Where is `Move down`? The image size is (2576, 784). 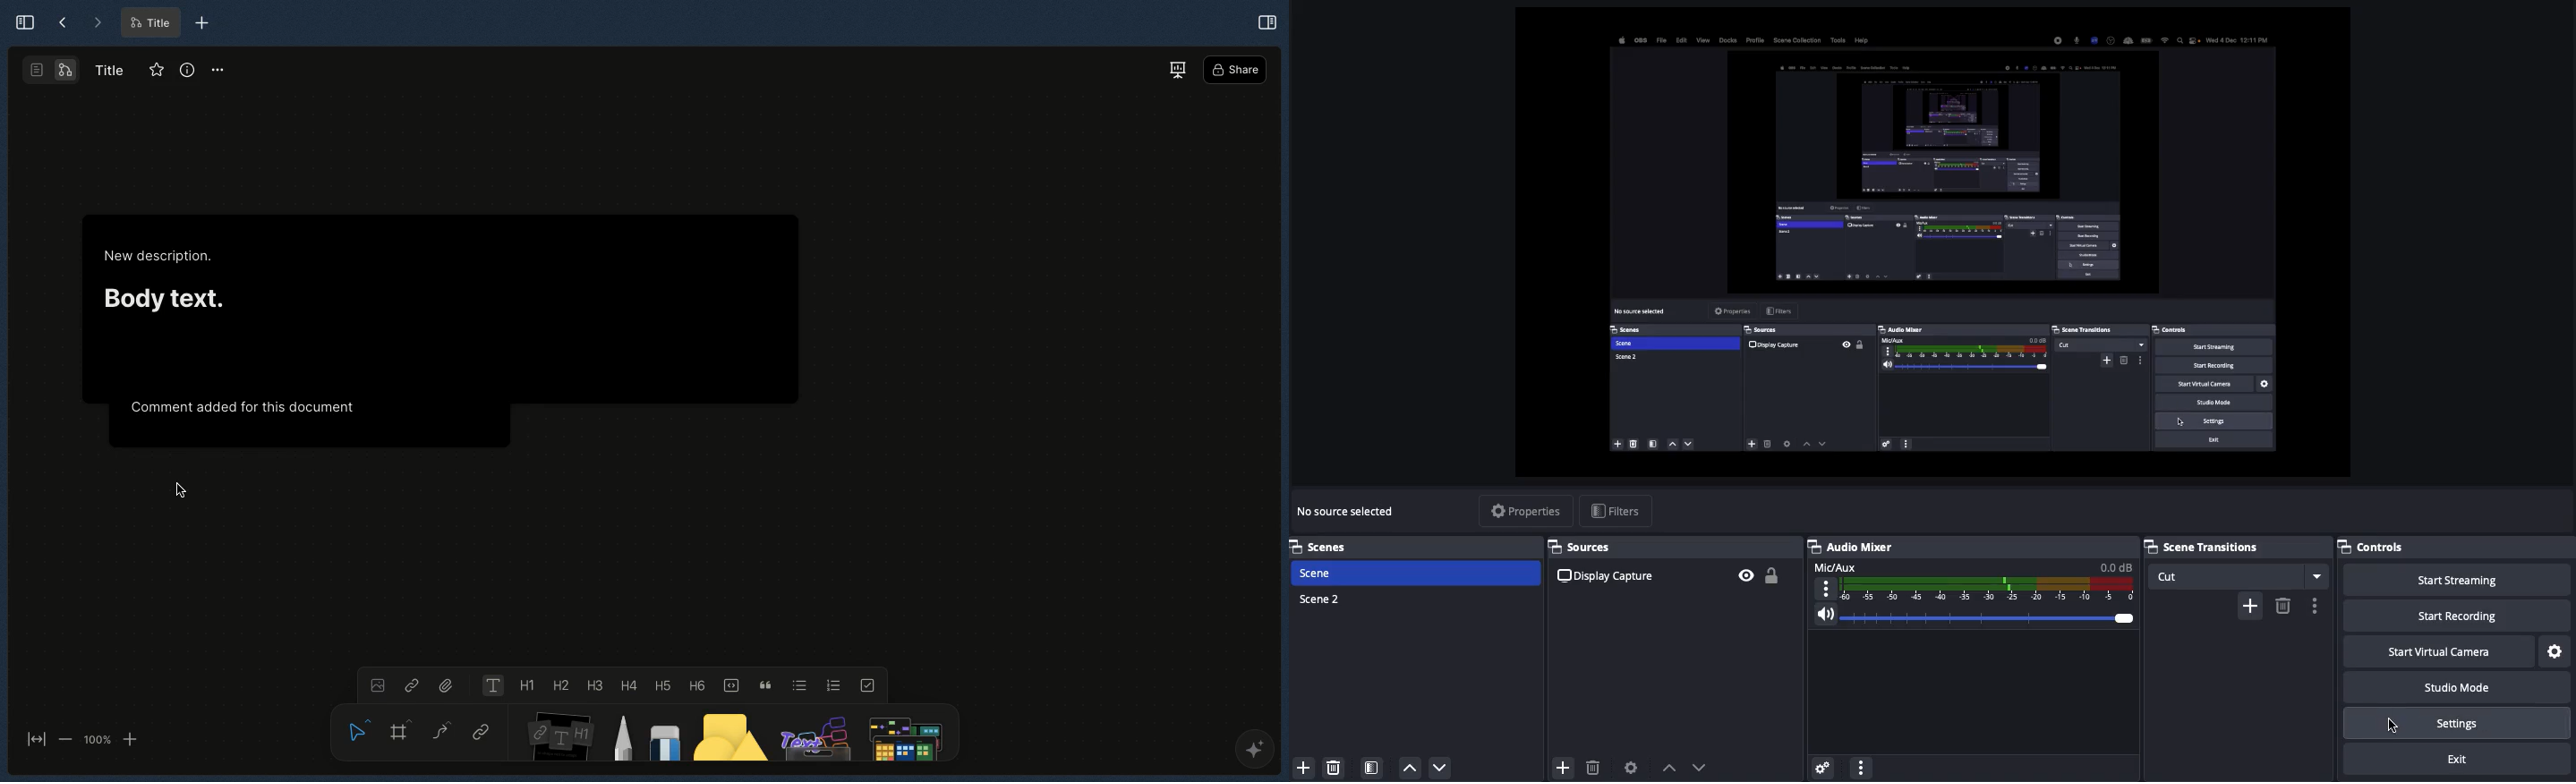 Move down is located at coordinates (1439, 767).